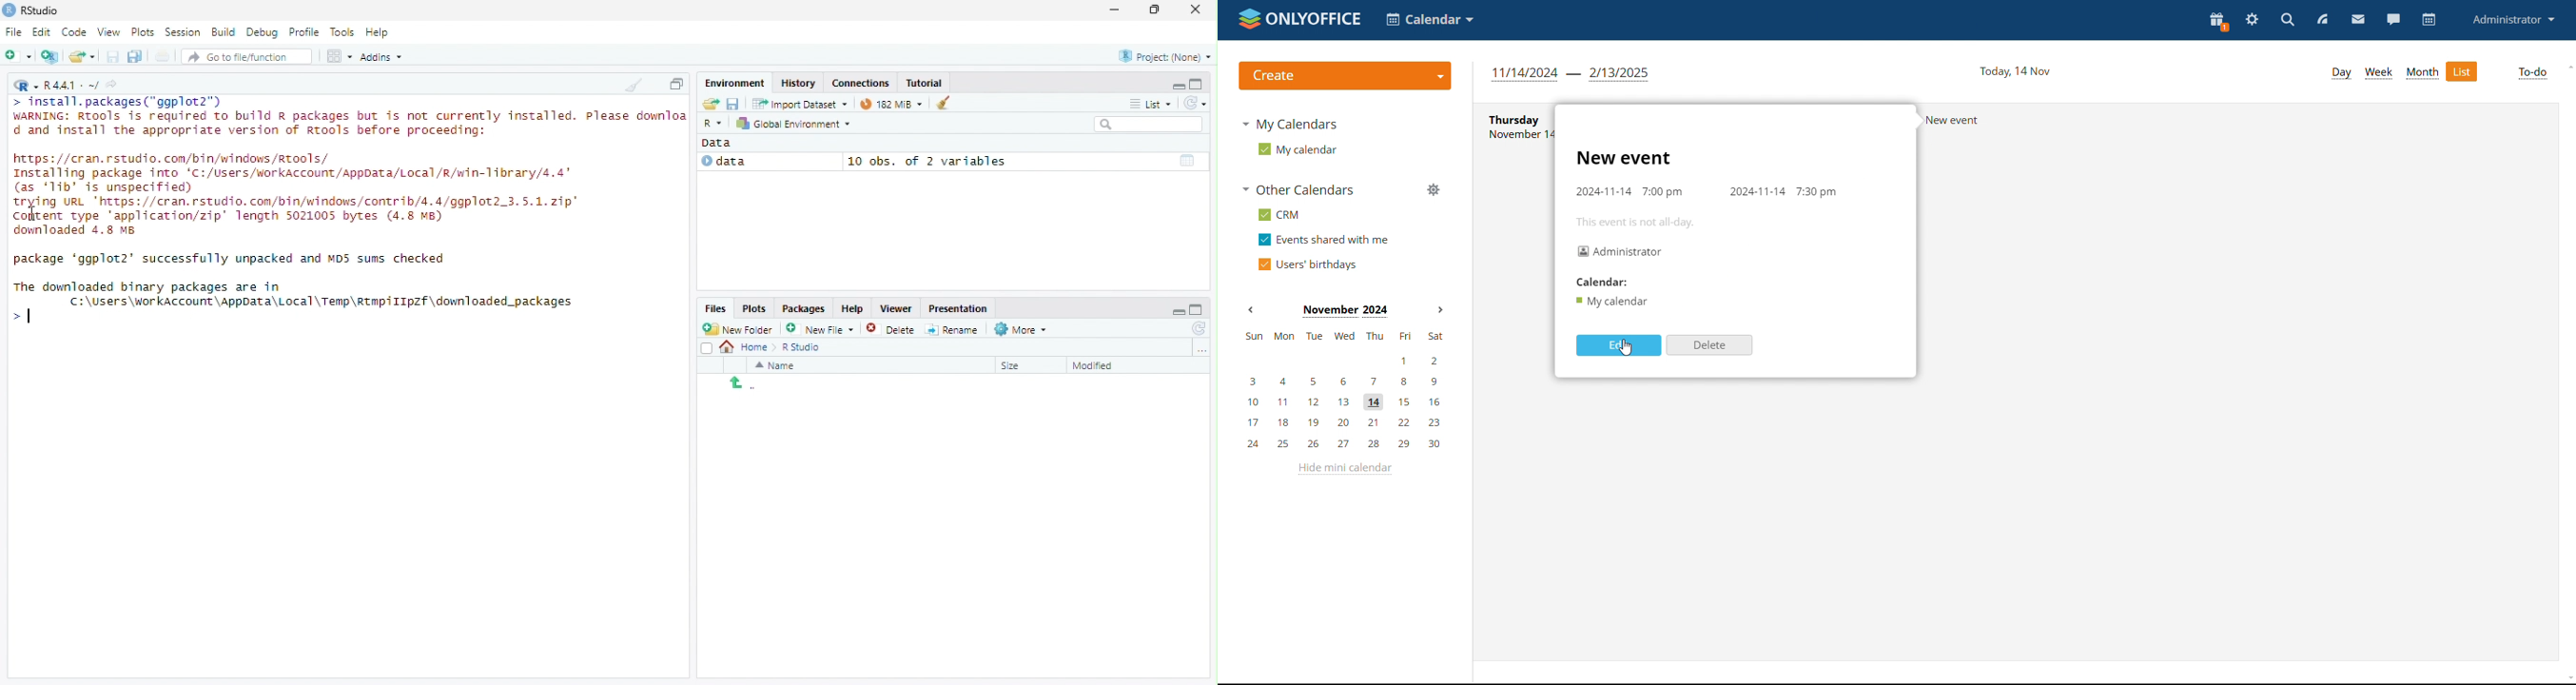 This screenshot has width=2576, height=700. Describe the element at coordinates (247, 56) in the screenshot. I see `Go to file/function` at that location.